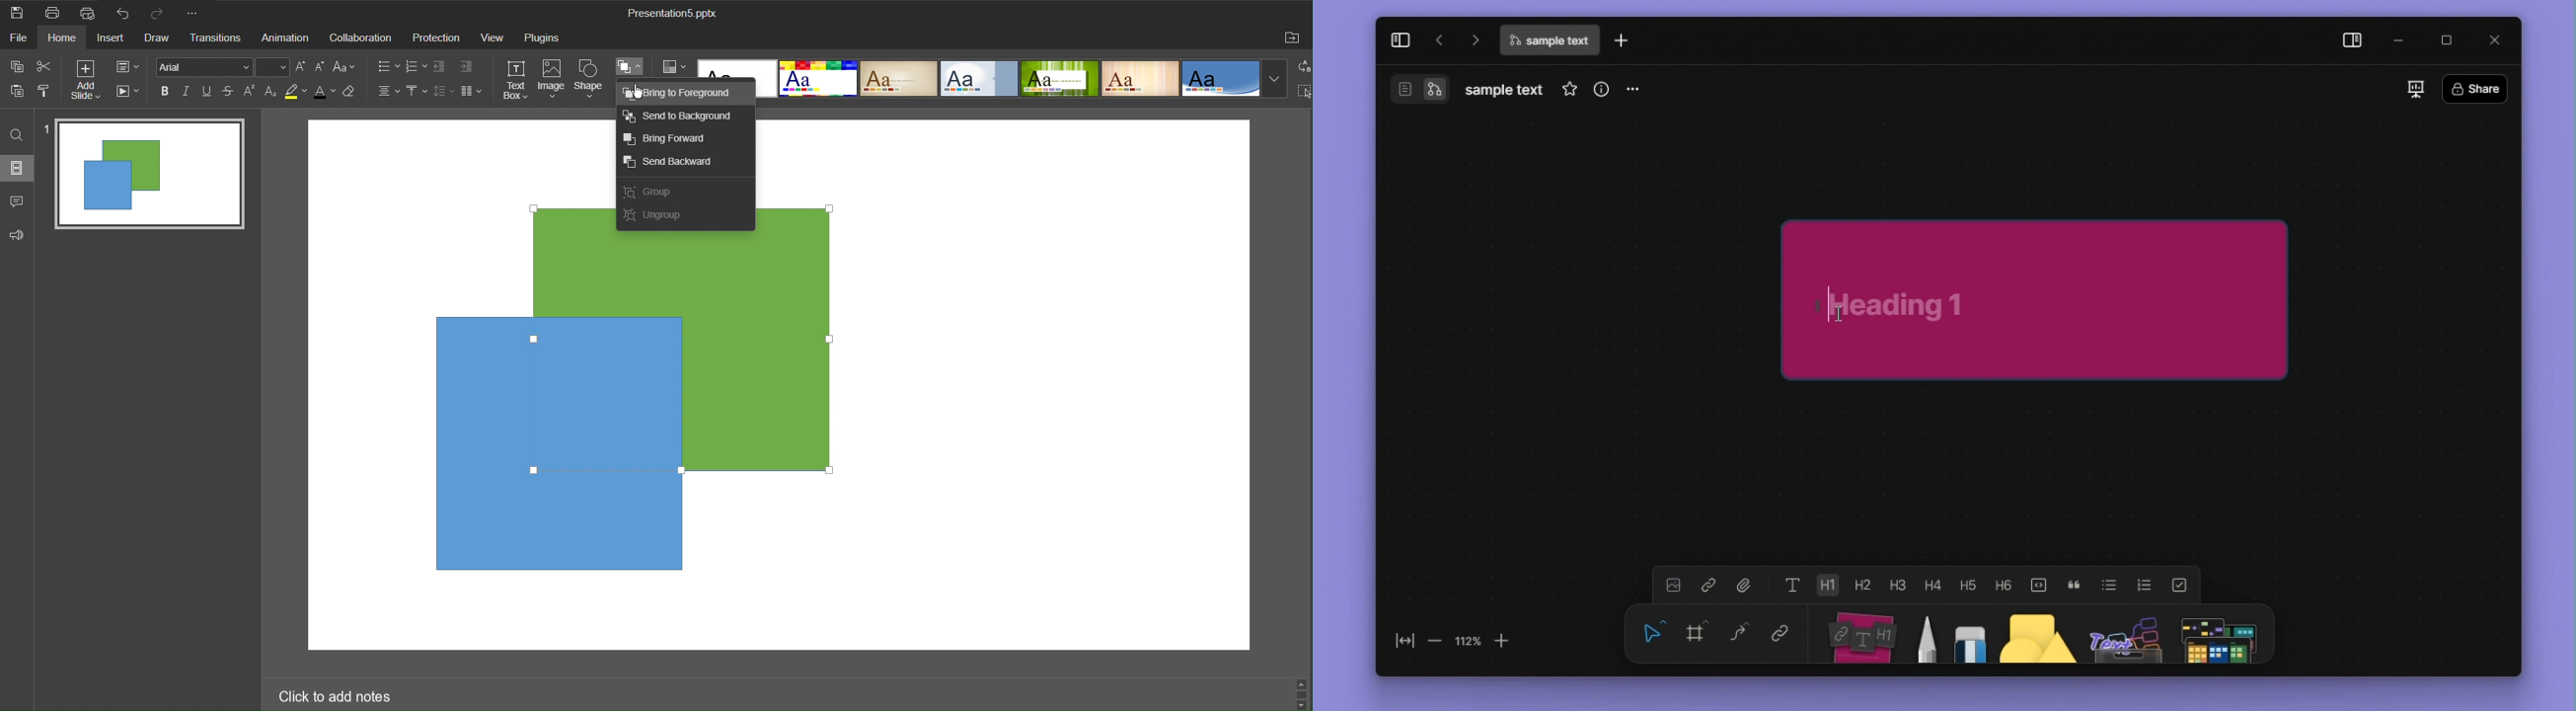 This screenshot has height=728, width=2576. What do you see at coordinates (642, 93) in the screenshot?
I see `pointer cursor` at bounding box center [642, 93].